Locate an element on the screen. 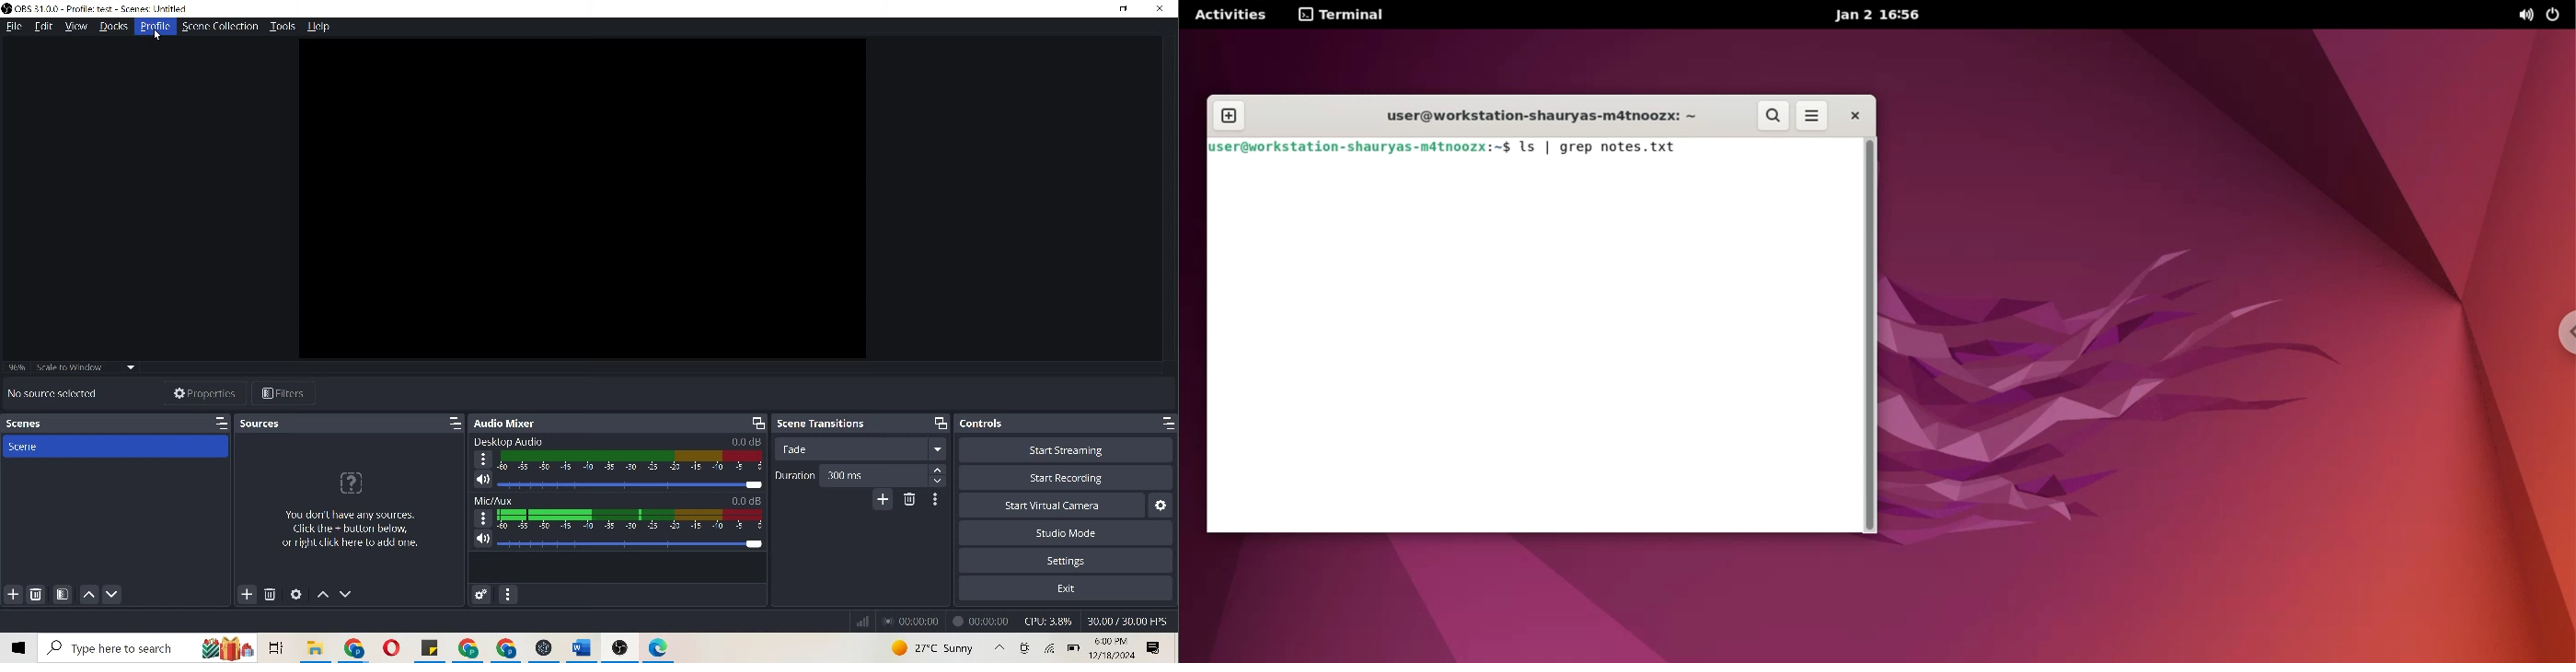  open scene filters is located at coordinates (63, 591).